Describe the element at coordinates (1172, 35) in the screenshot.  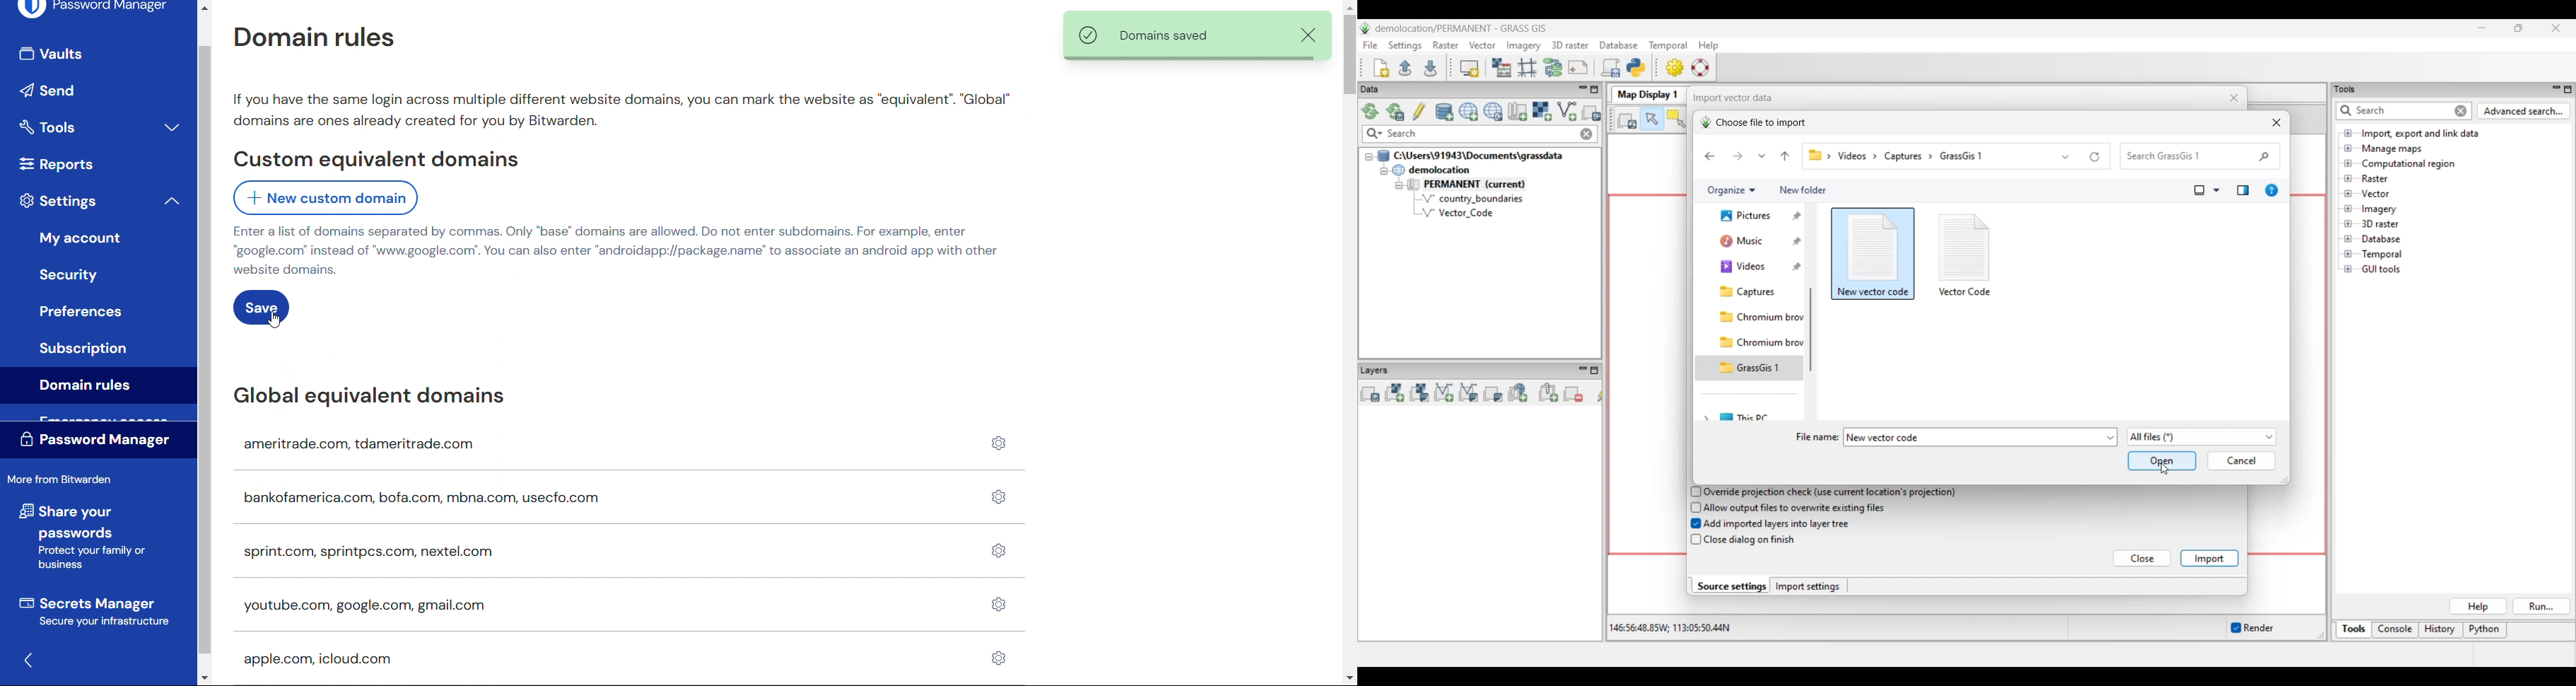
I see `Domains saved ` at that location.